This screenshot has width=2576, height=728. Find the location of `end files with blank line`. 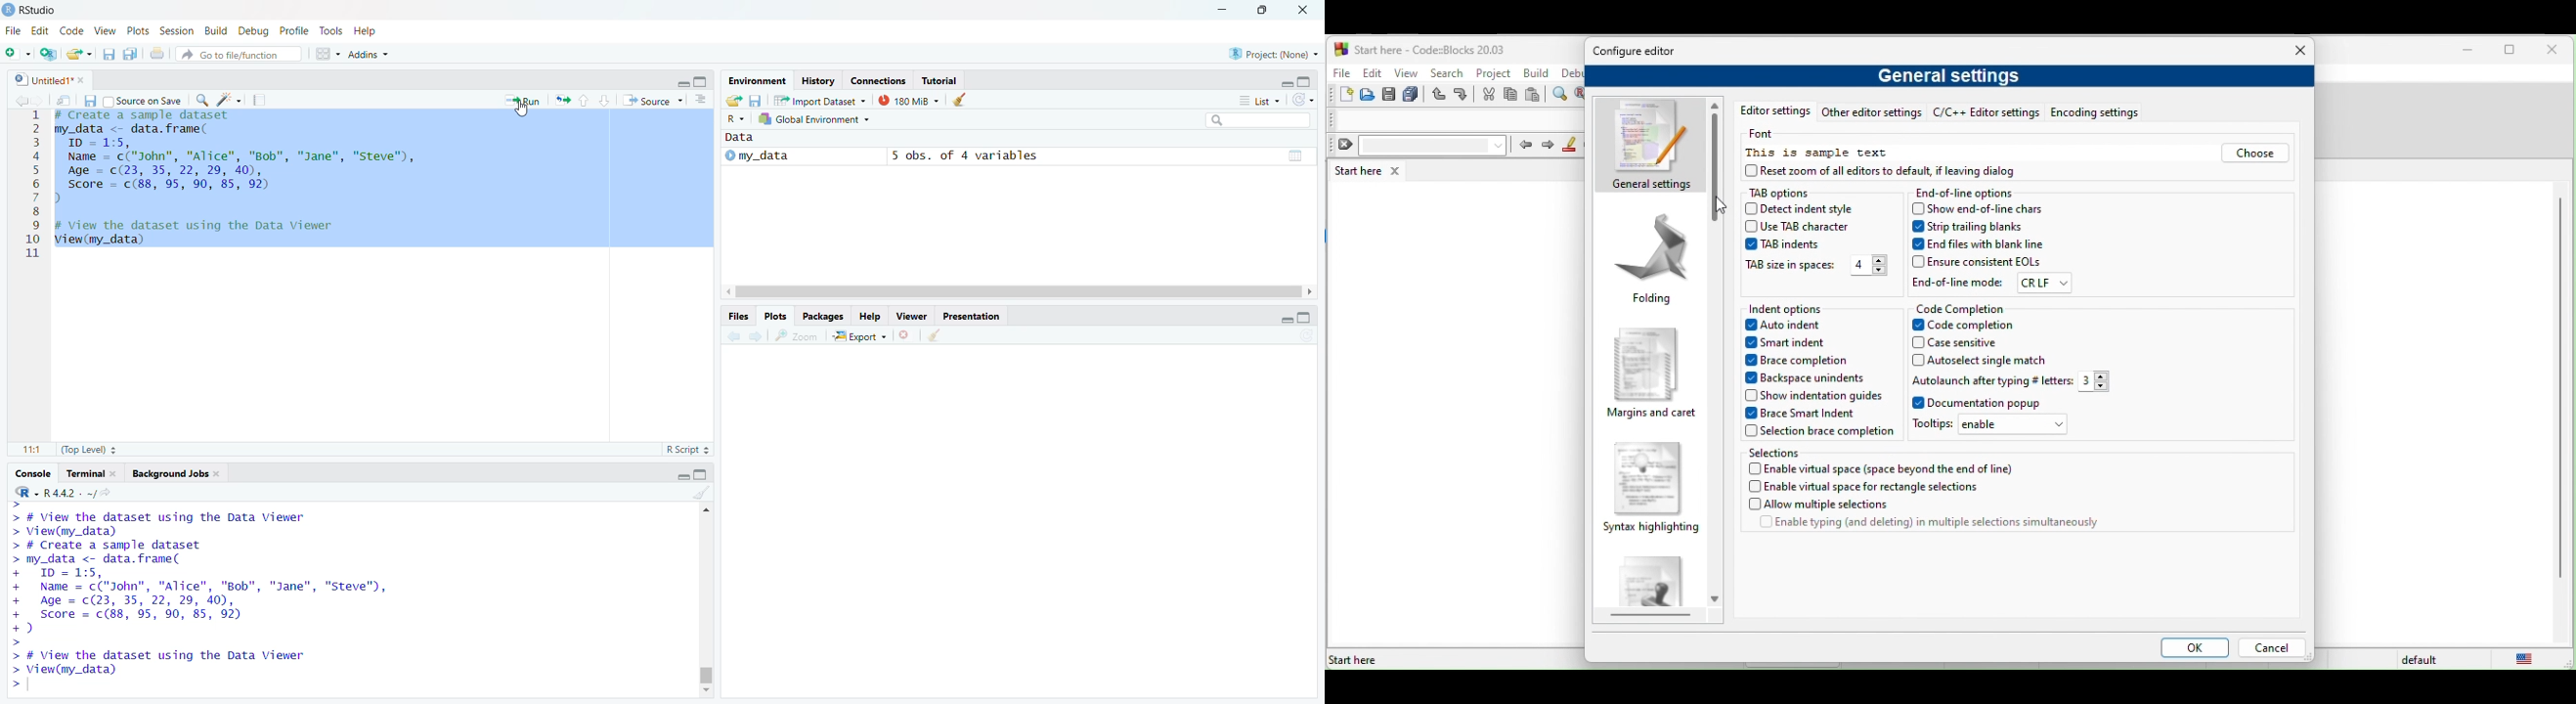

end files with blank line is located at coordinates (1981, 244).